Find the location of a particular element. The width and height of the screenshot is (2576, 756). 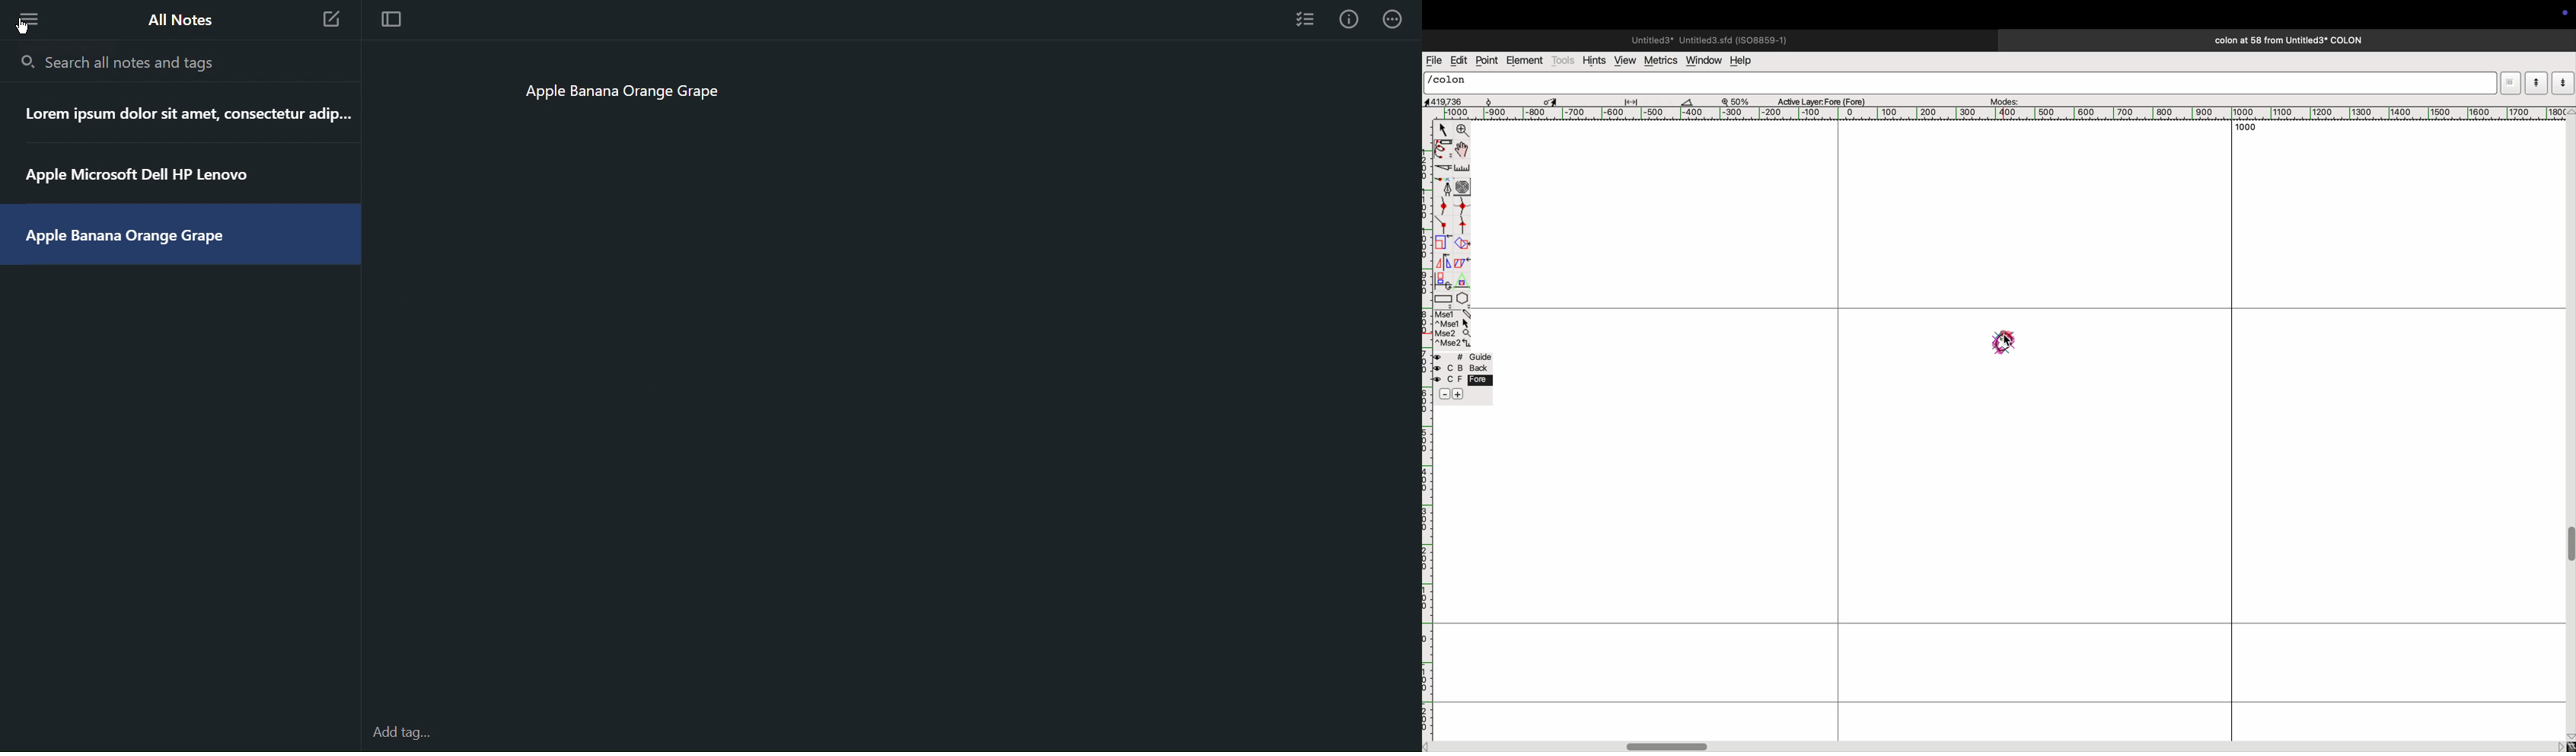

More is located at coordinates (1395, 19).